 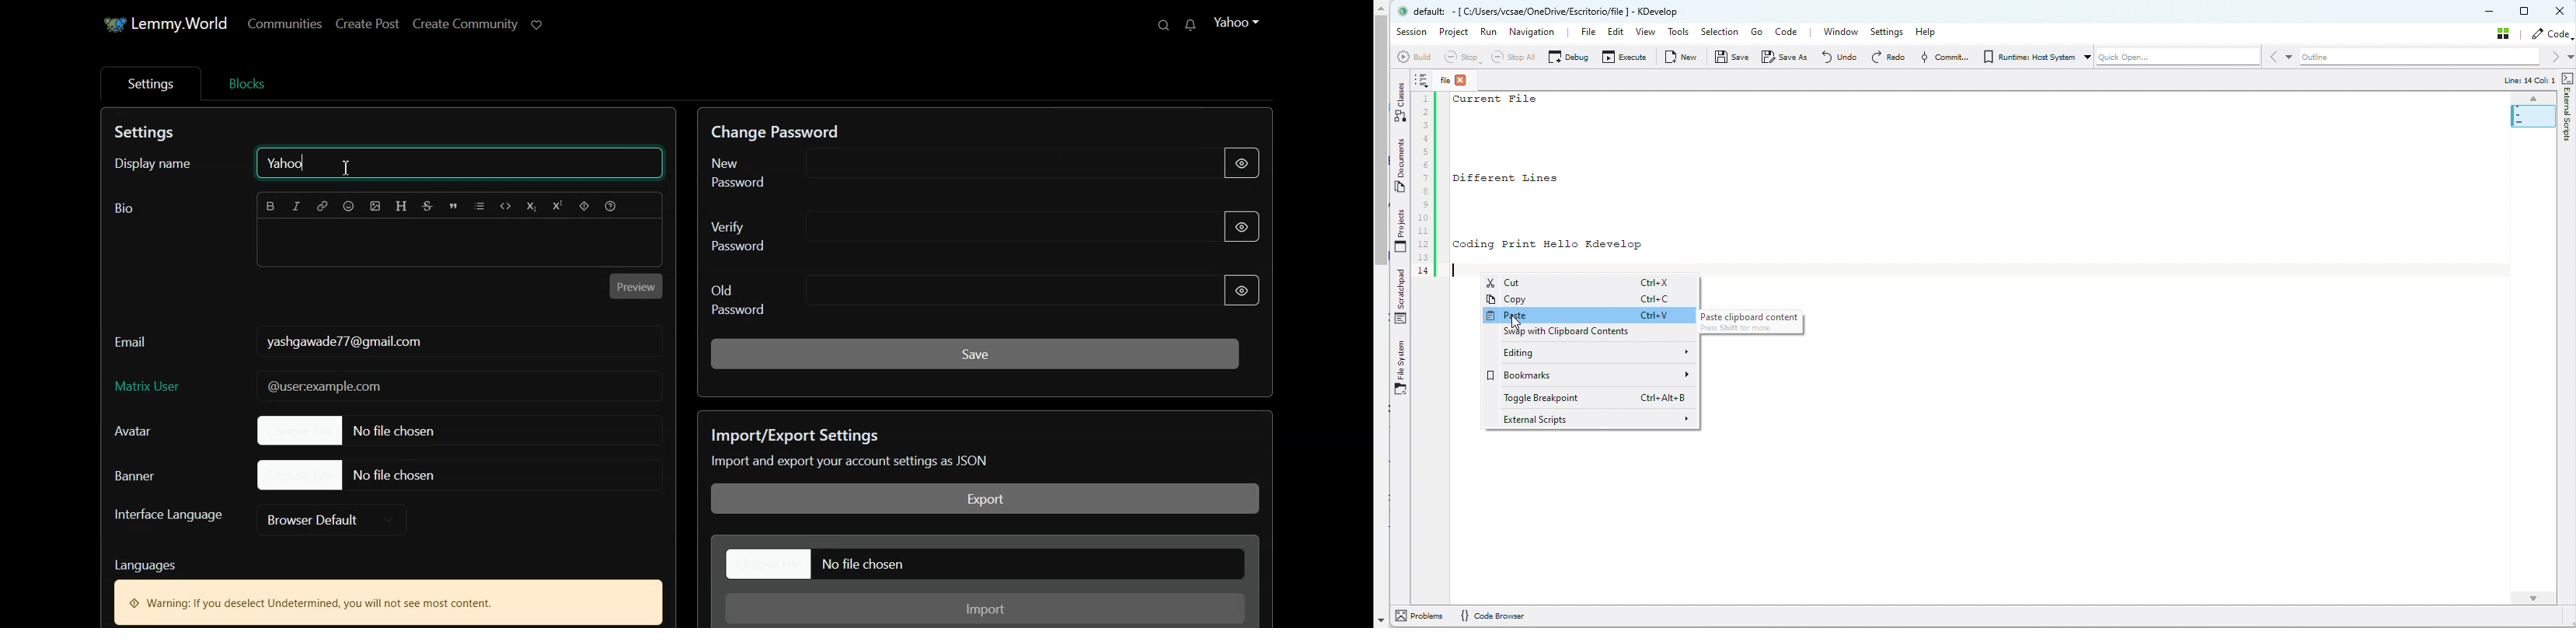 What do you see at coordinates (350, 474) in the screenshot?
I see `File Chosen` at bounding box center [350, 474].